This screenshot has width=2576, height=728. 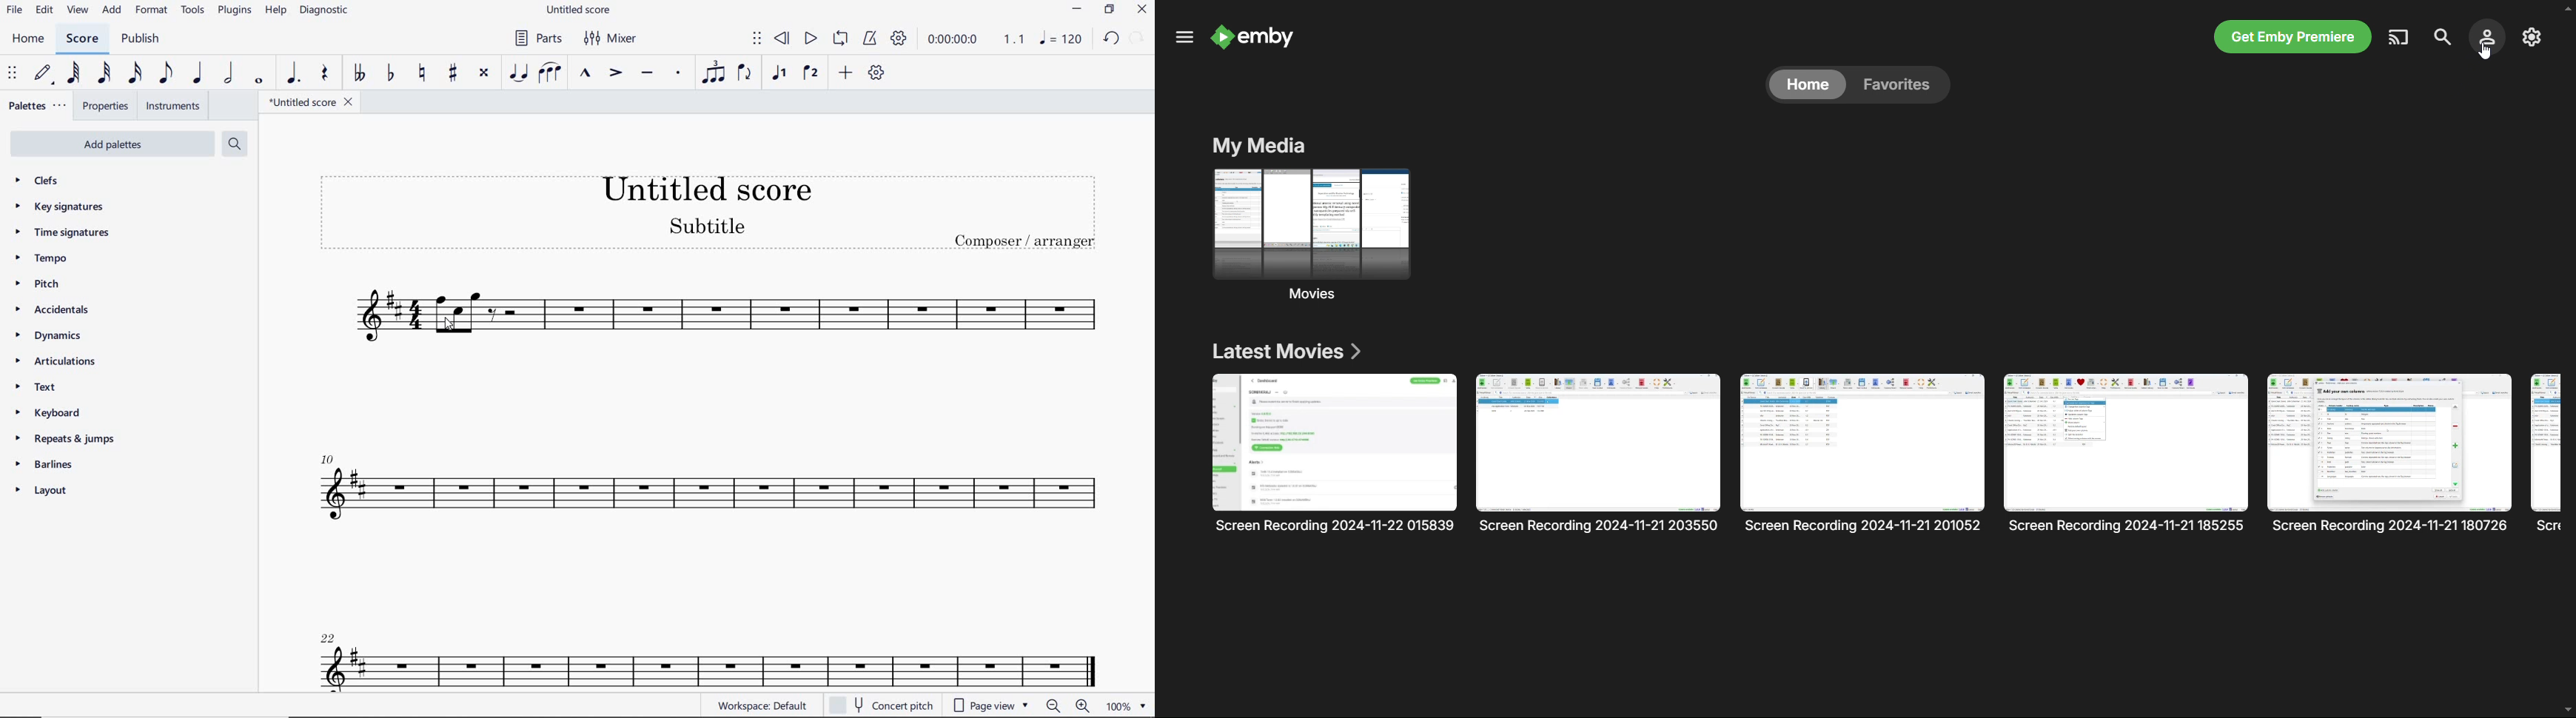 What do you see at coordinates (748, 74) in the screenshot?
I see `FLIP DIRECTION` at bounding box center [748, 74].